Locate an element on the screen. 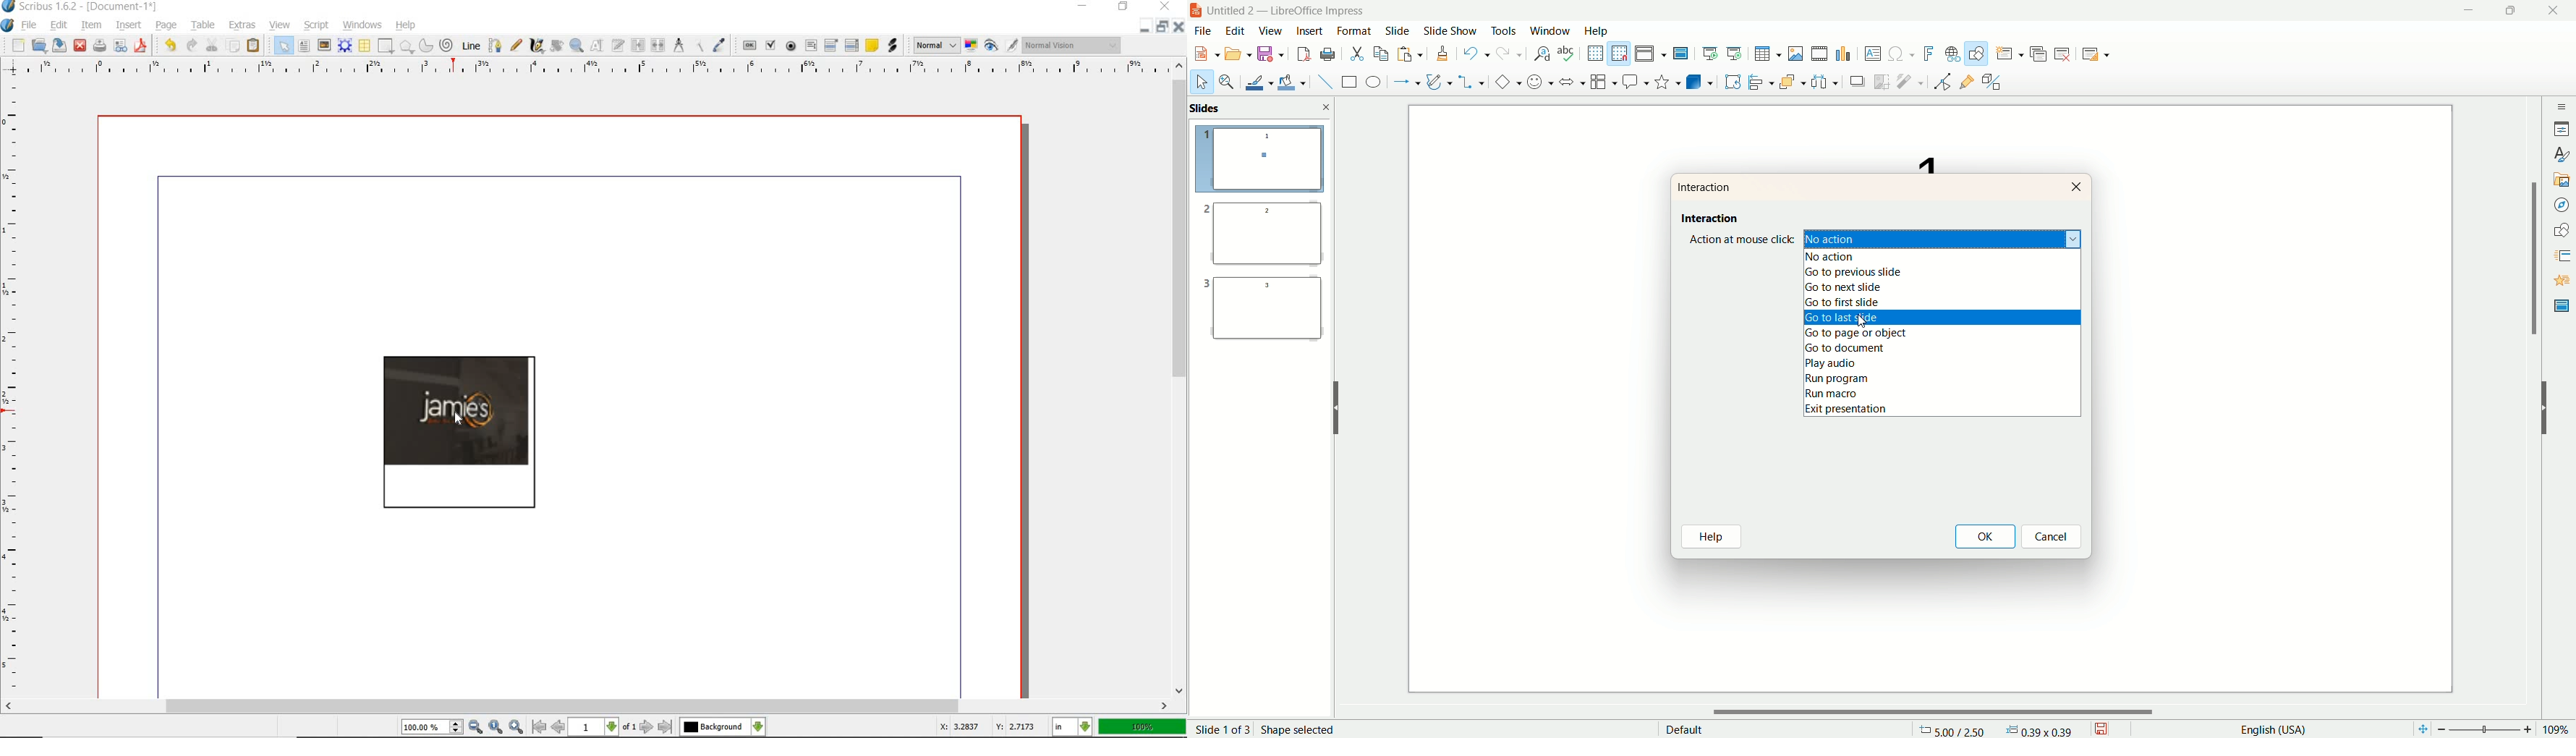  sidebar settings is located at coordinates (2560, 104).